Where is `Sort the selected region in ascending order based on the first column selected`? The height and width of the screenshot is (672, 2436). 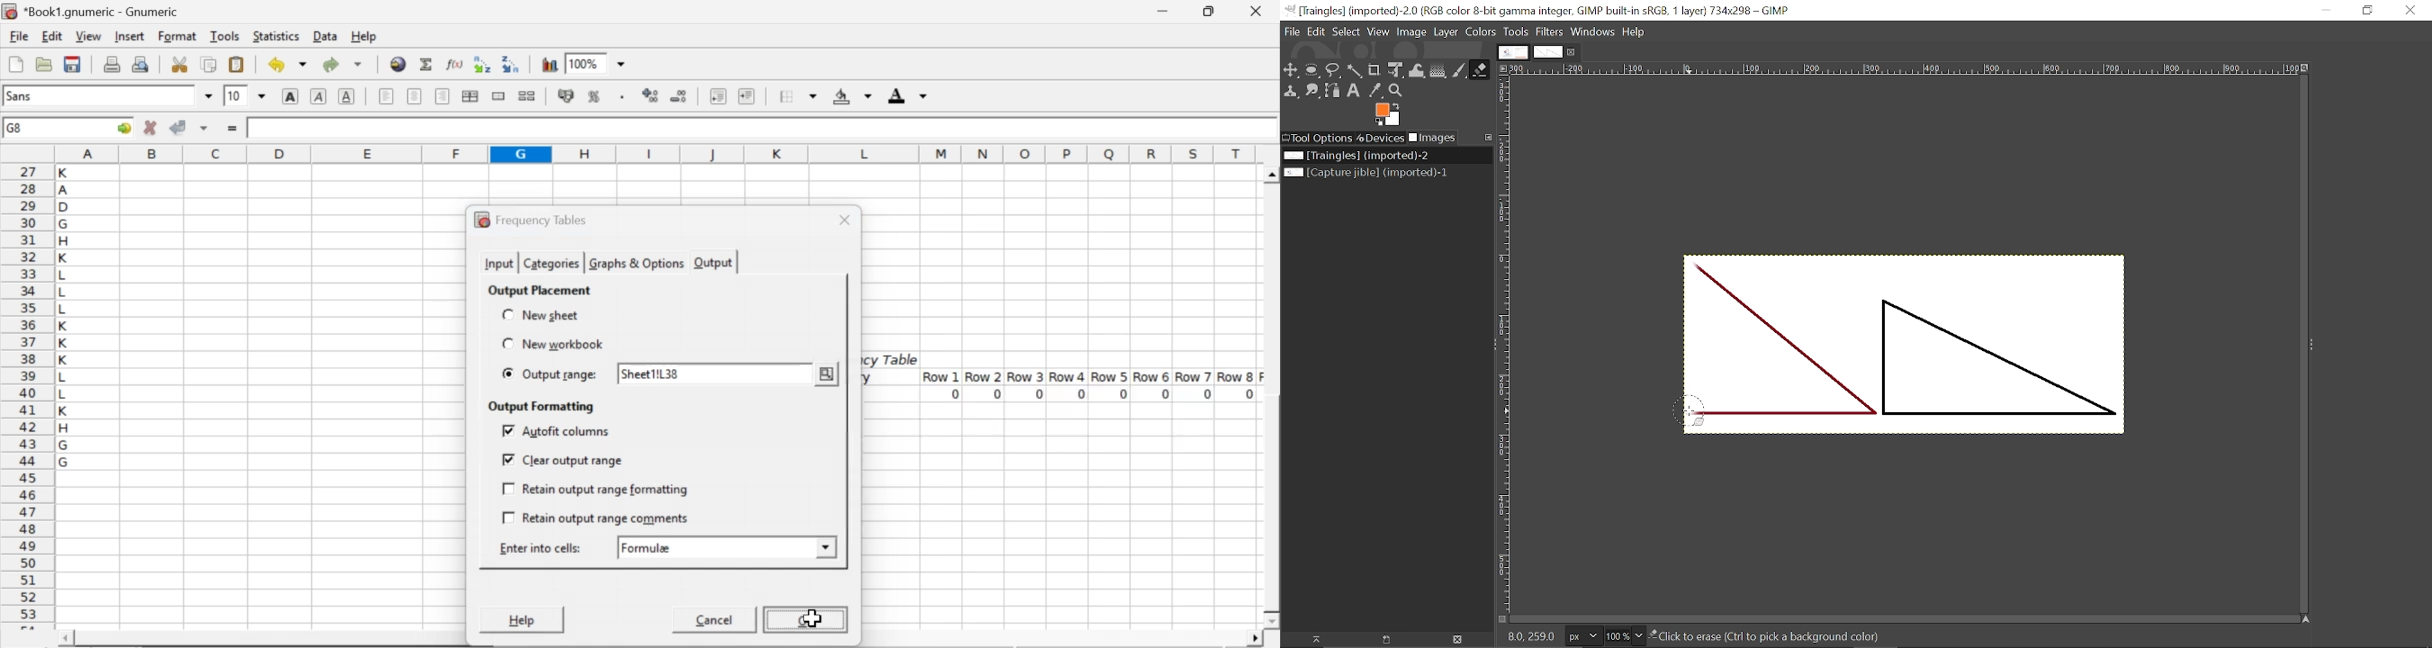 Sort the selected region in ascending order based on the first column selected is located at coordinates (485, 64).